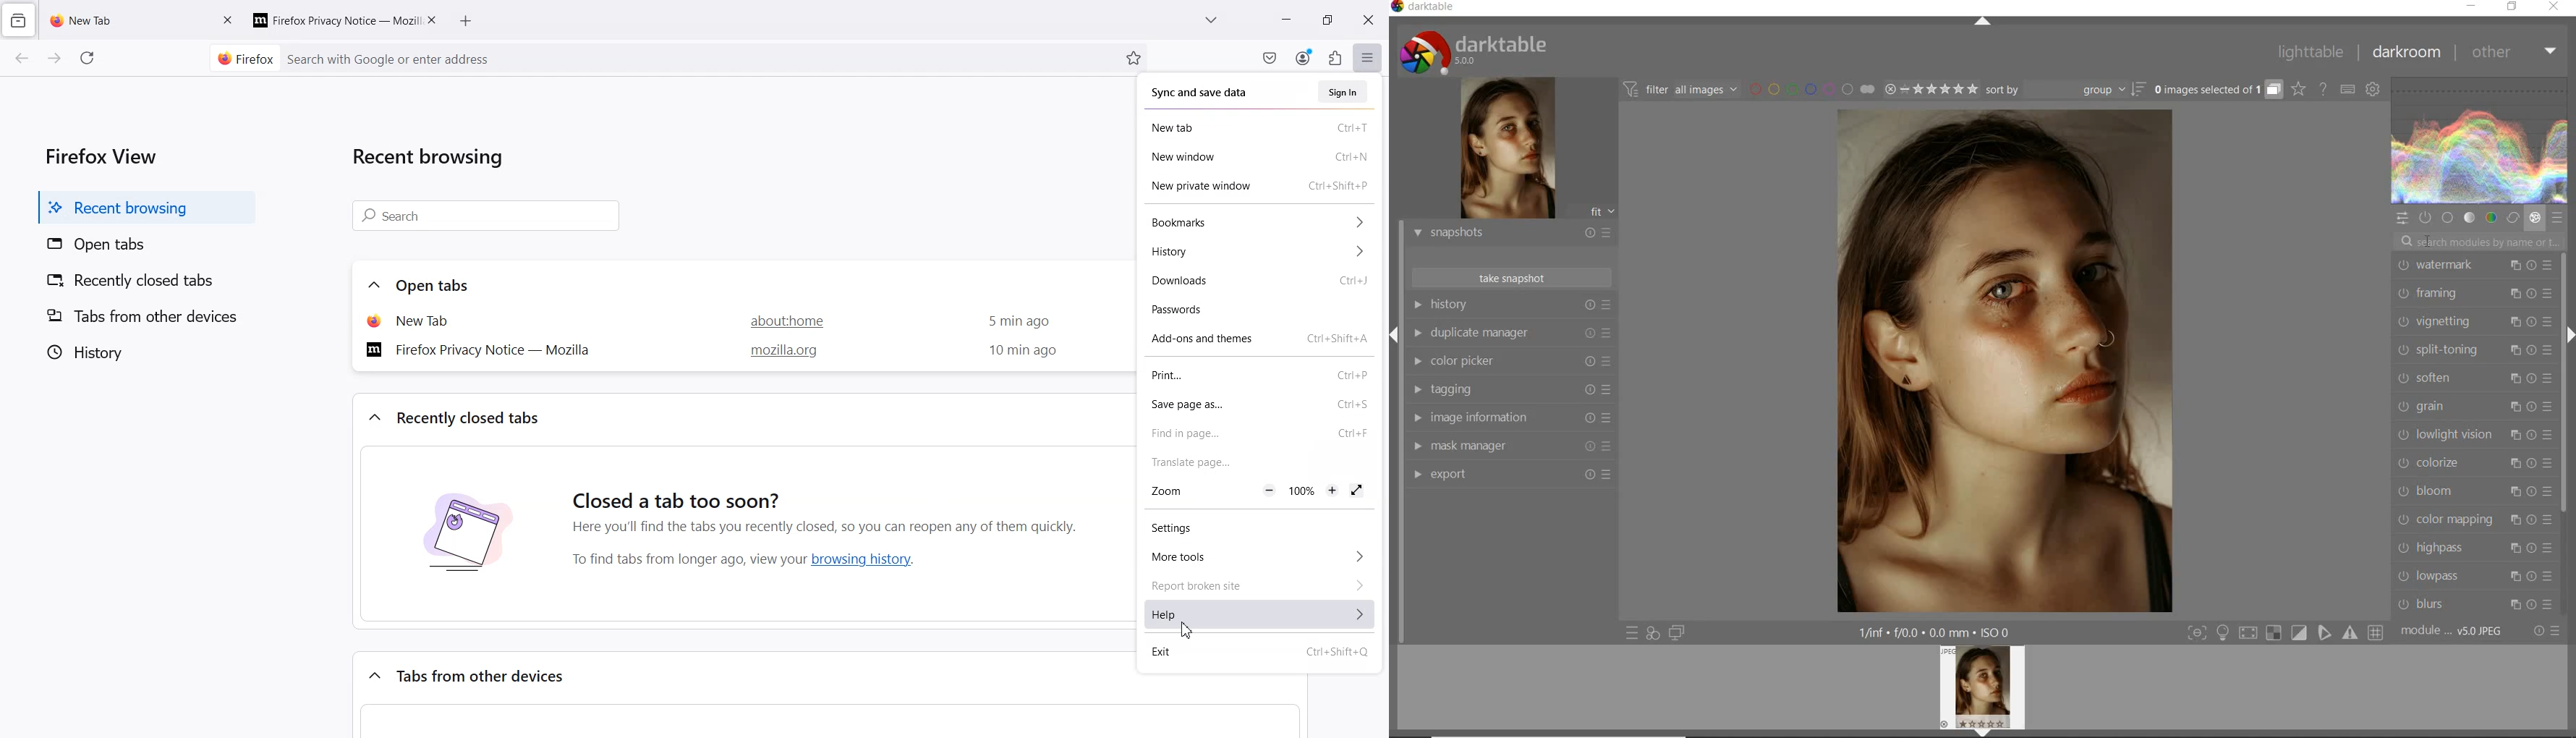 This screenshot has width=2576, height=756. What do you see at coordinates (2474, 550) in the screenshot?
I see `highpass` at bounding box center [2474, 550].